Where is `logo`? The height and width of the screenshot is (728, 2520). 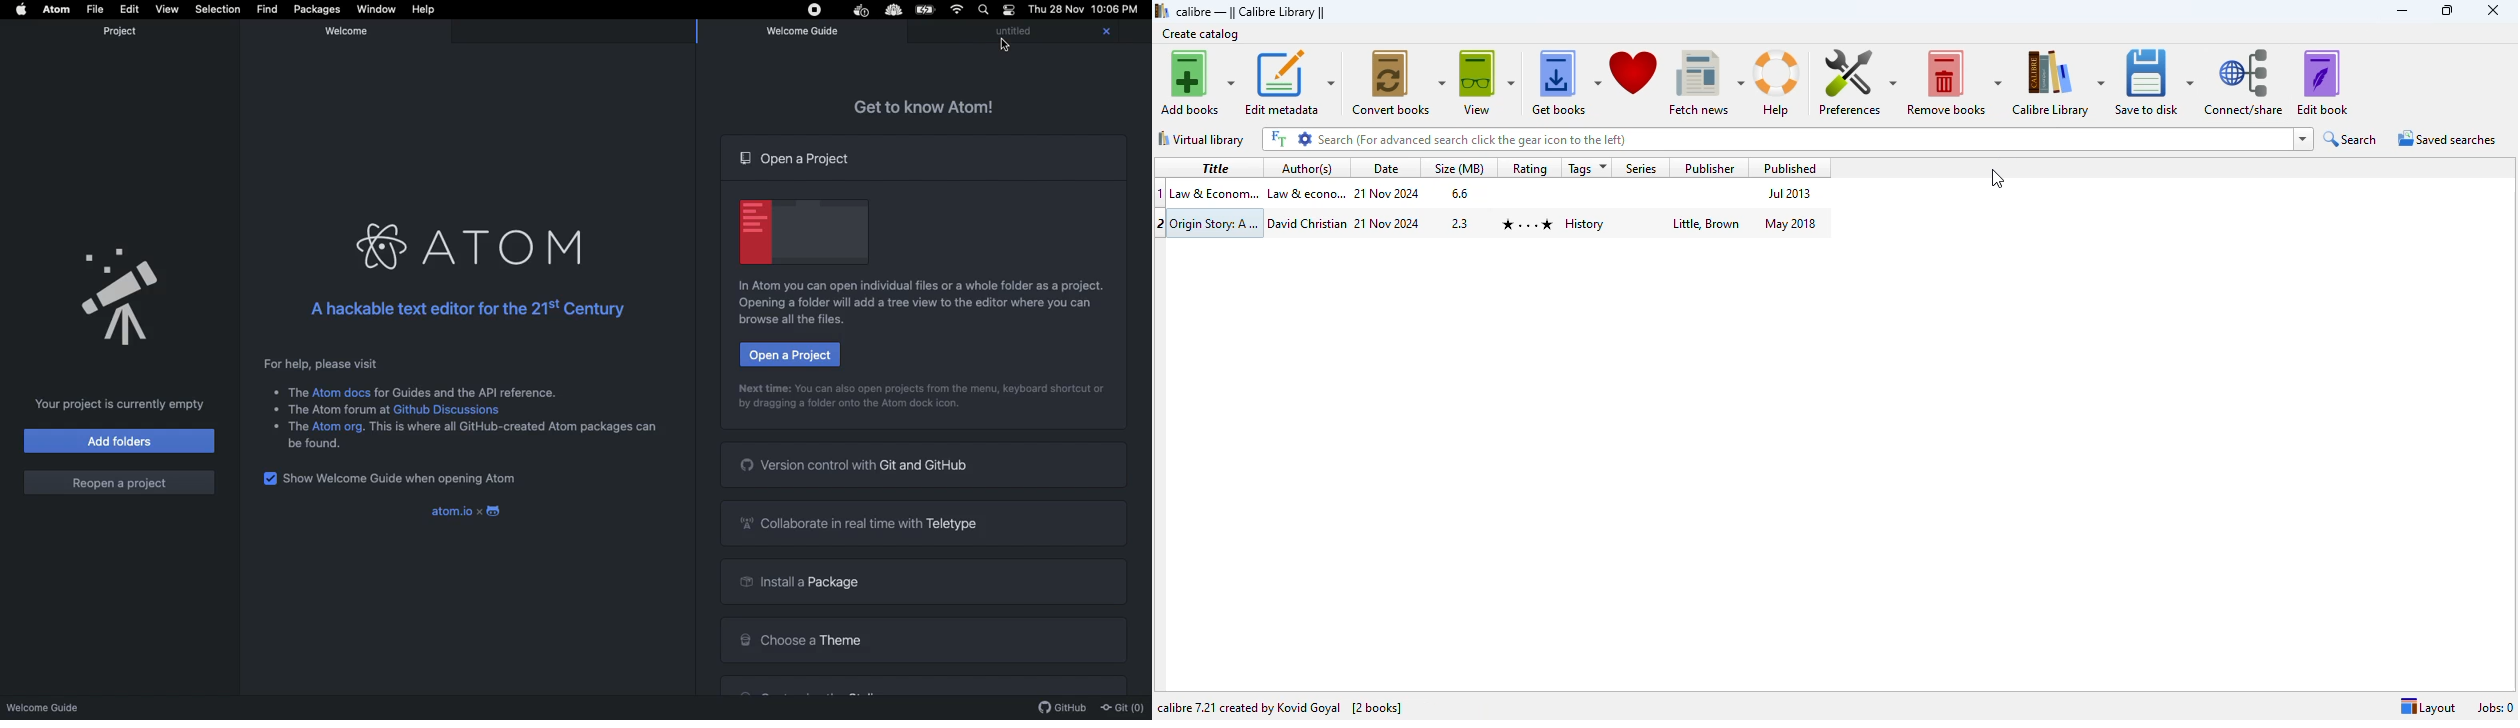
logo is located at coordinates (1163, 10).